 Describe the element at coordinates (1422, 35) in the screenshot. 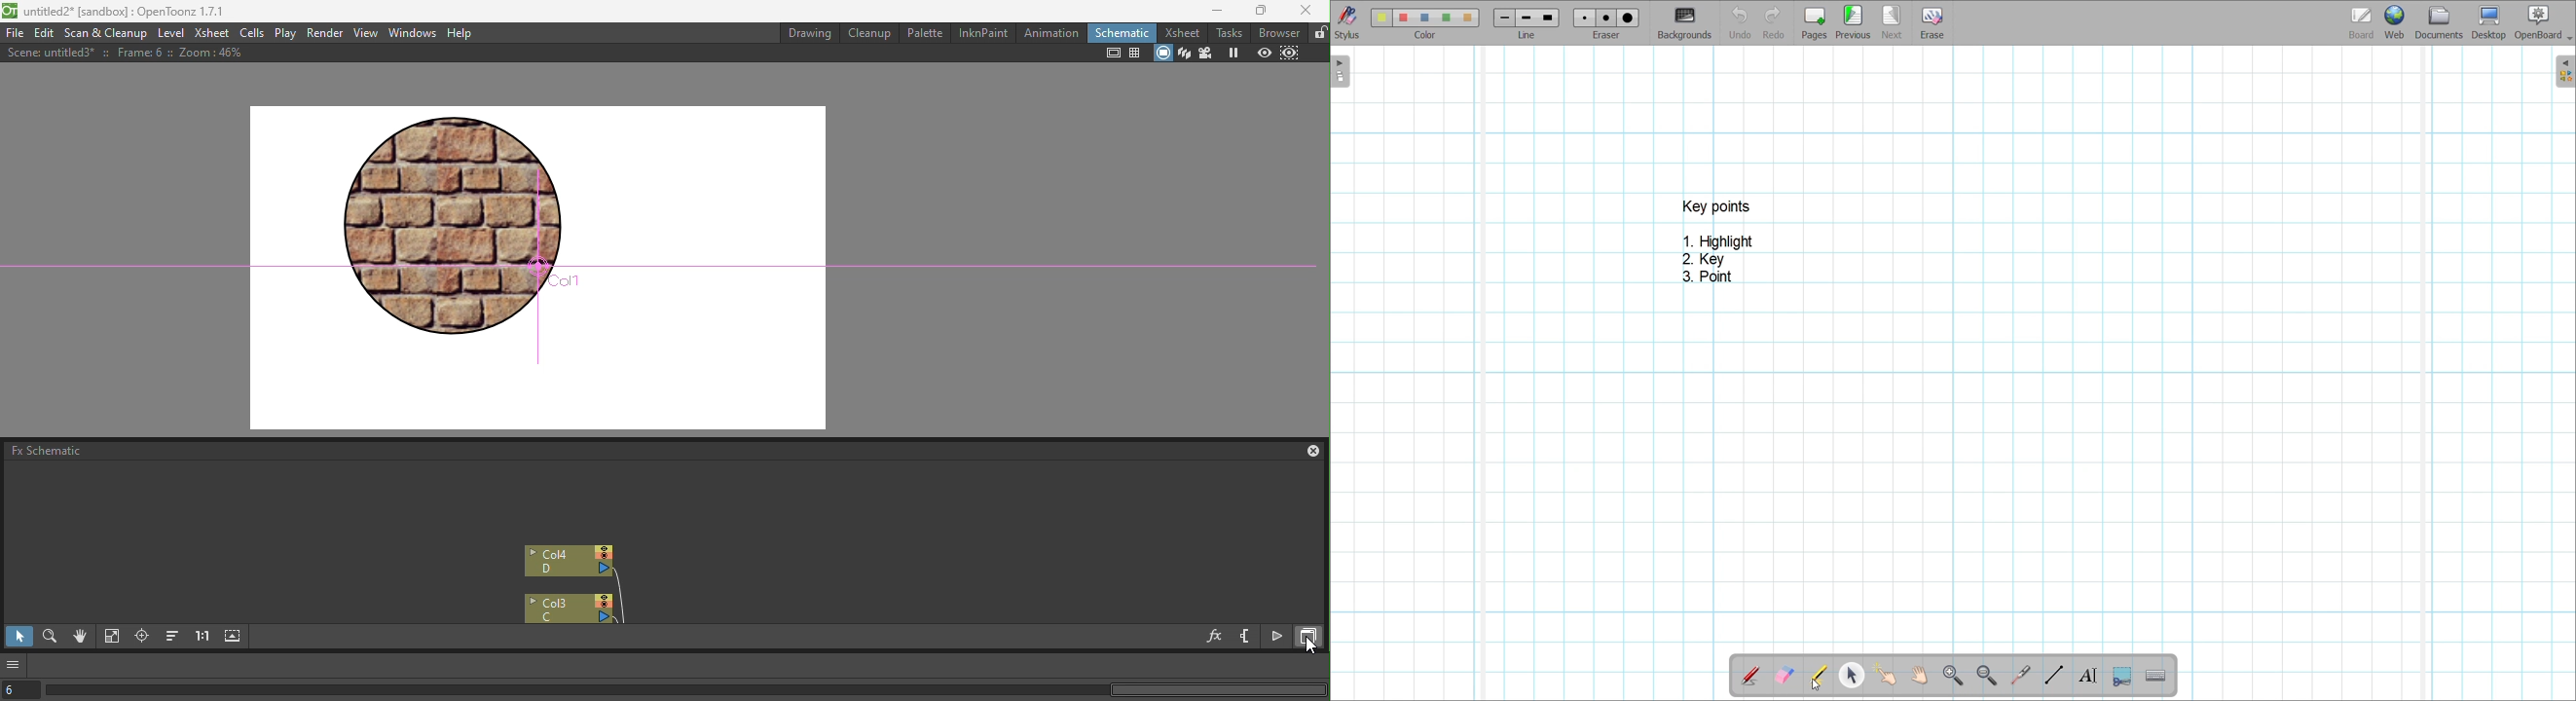

I see `color` at that location.